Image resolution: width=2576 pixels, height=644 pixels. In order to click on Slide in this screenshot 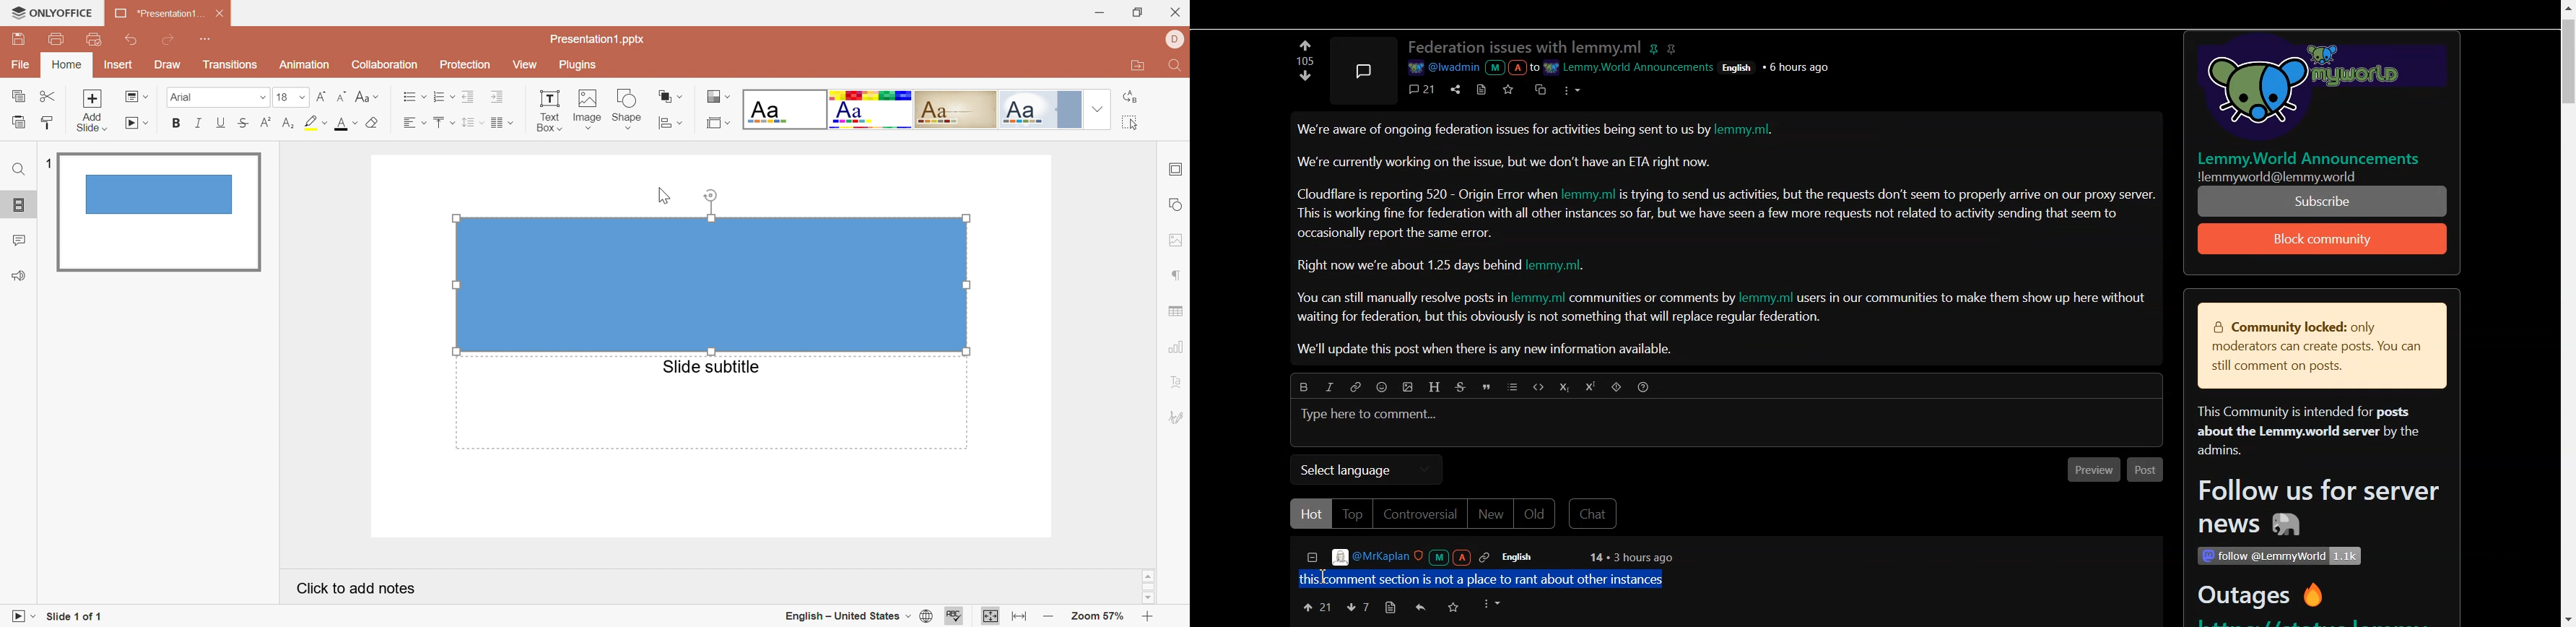, I will do `click(157, 212)`.